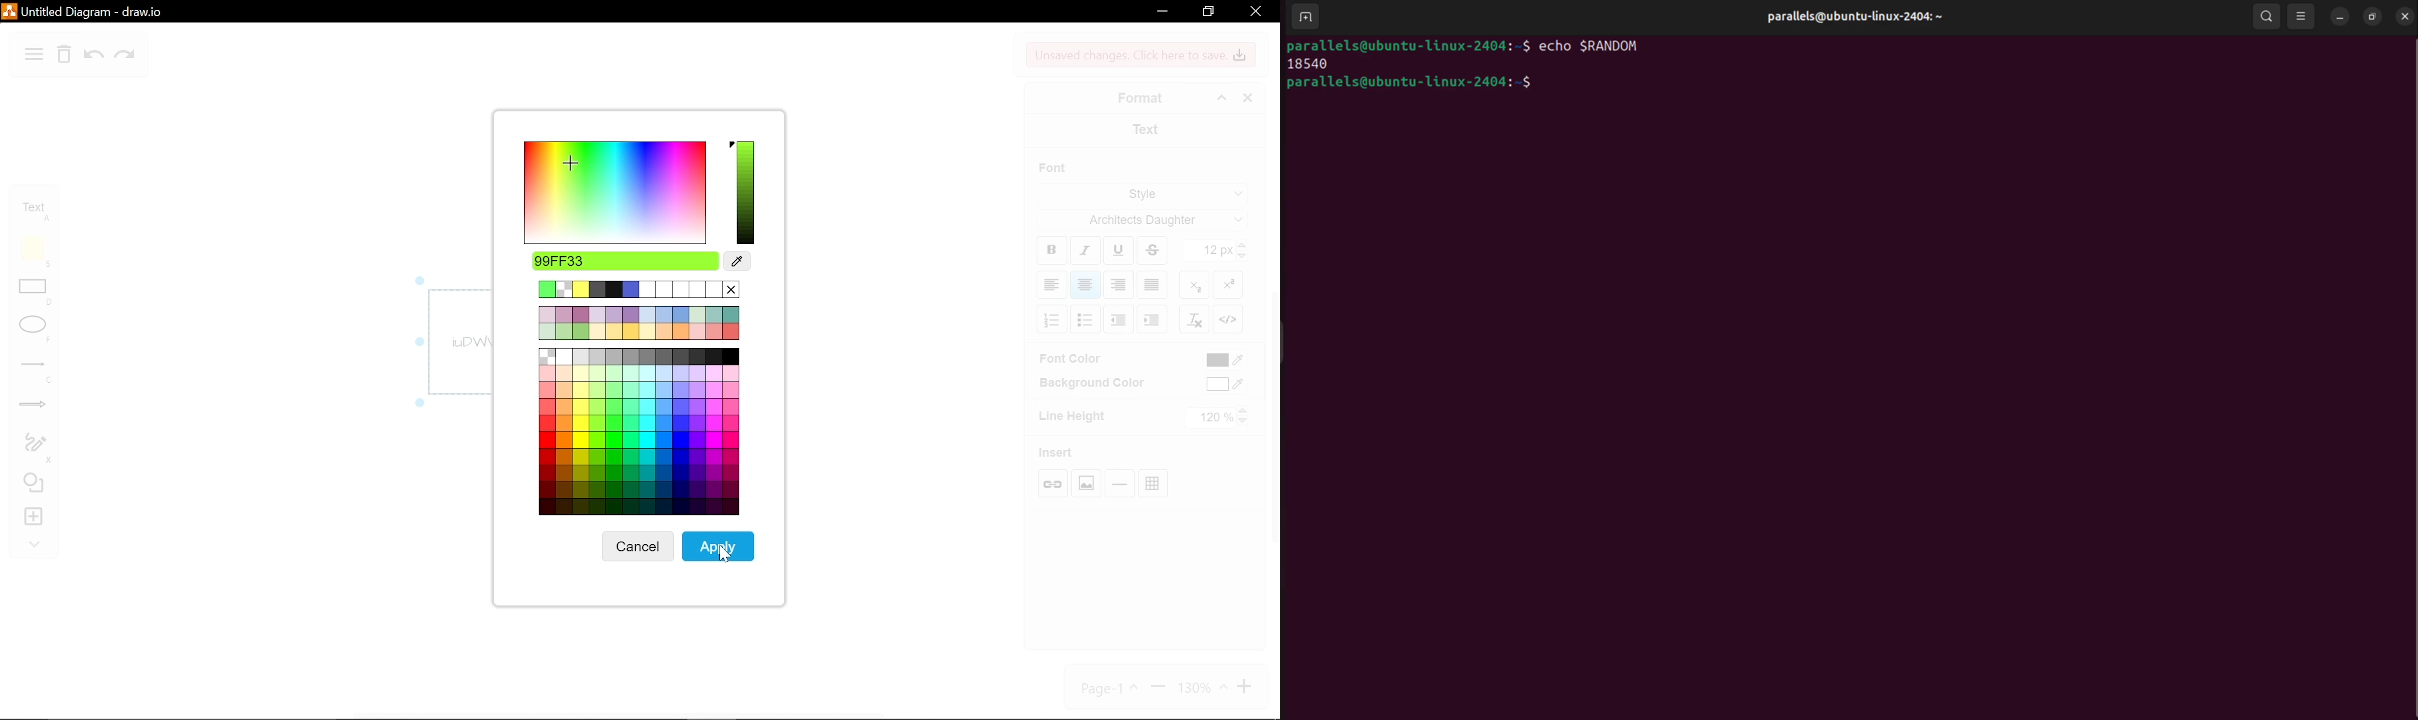 The height and width of the screenshot is (728, 2436). I want to click on search, so click(2267, 18).